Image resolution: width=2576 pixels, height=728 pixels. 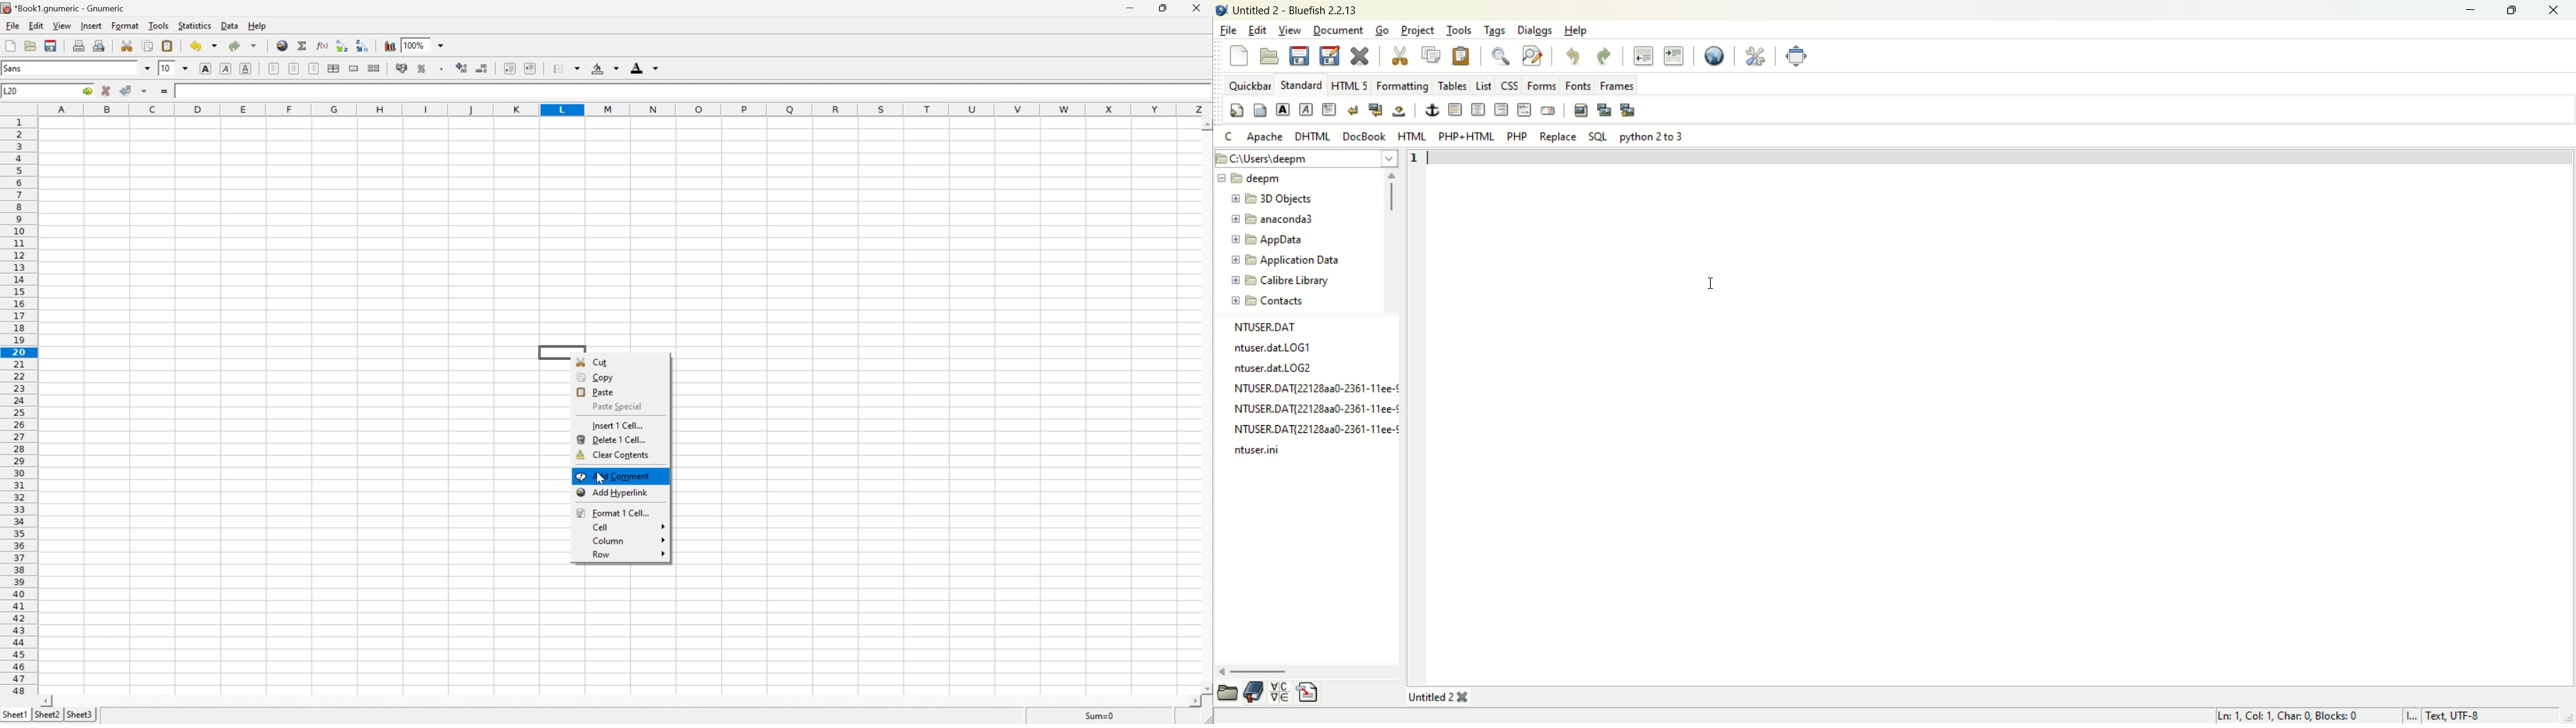 What do you see at coordinates (1510, 84) in the screenshot?
I see `CSS` at bounding box center [1510, 84].